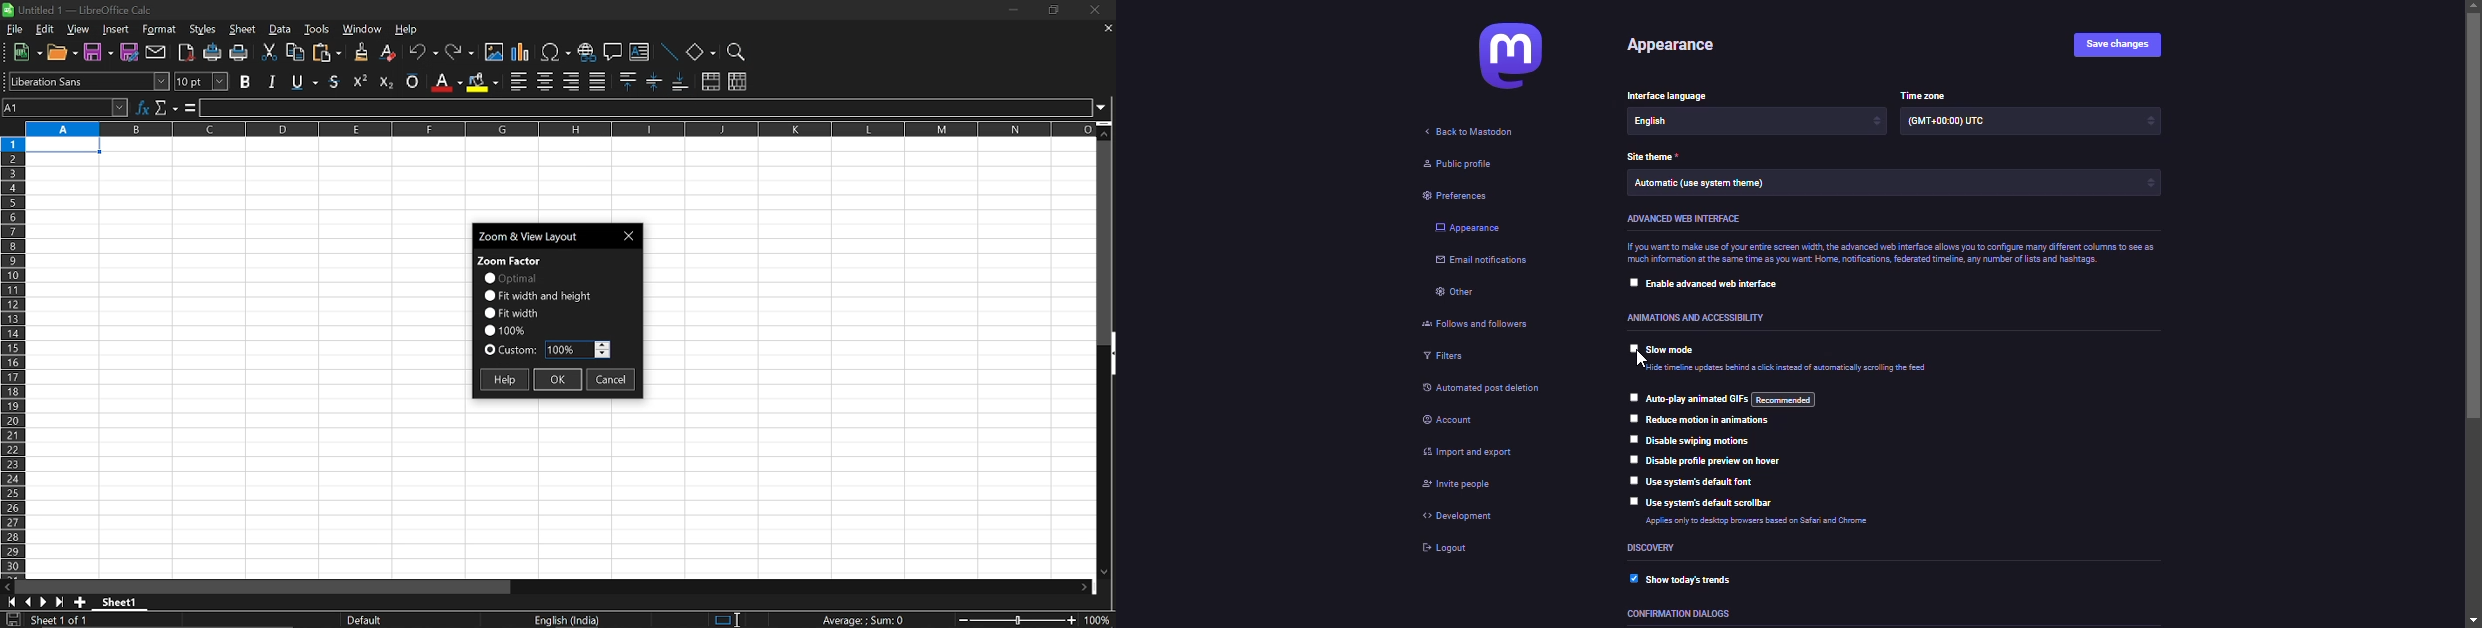  Describe the element at coordinates (1471, 453) in the screenshot. I see `import & export` at that location.